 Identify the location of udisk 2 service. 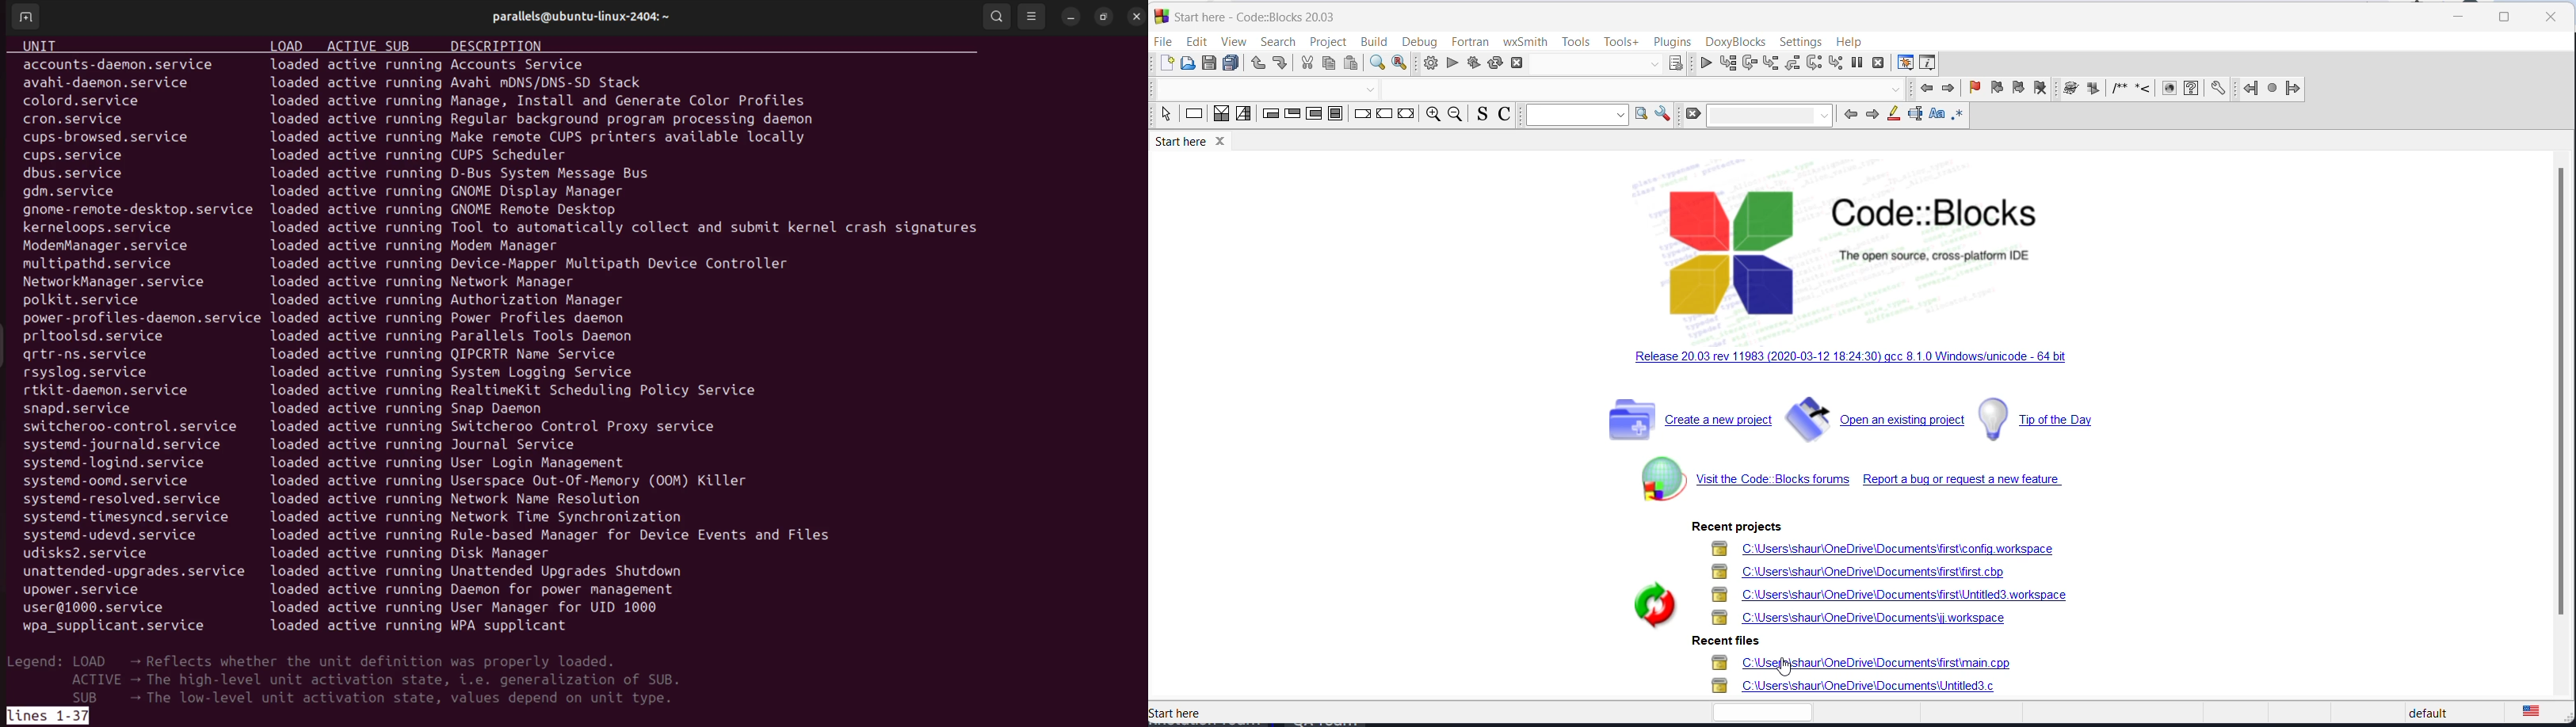
(108, 554).